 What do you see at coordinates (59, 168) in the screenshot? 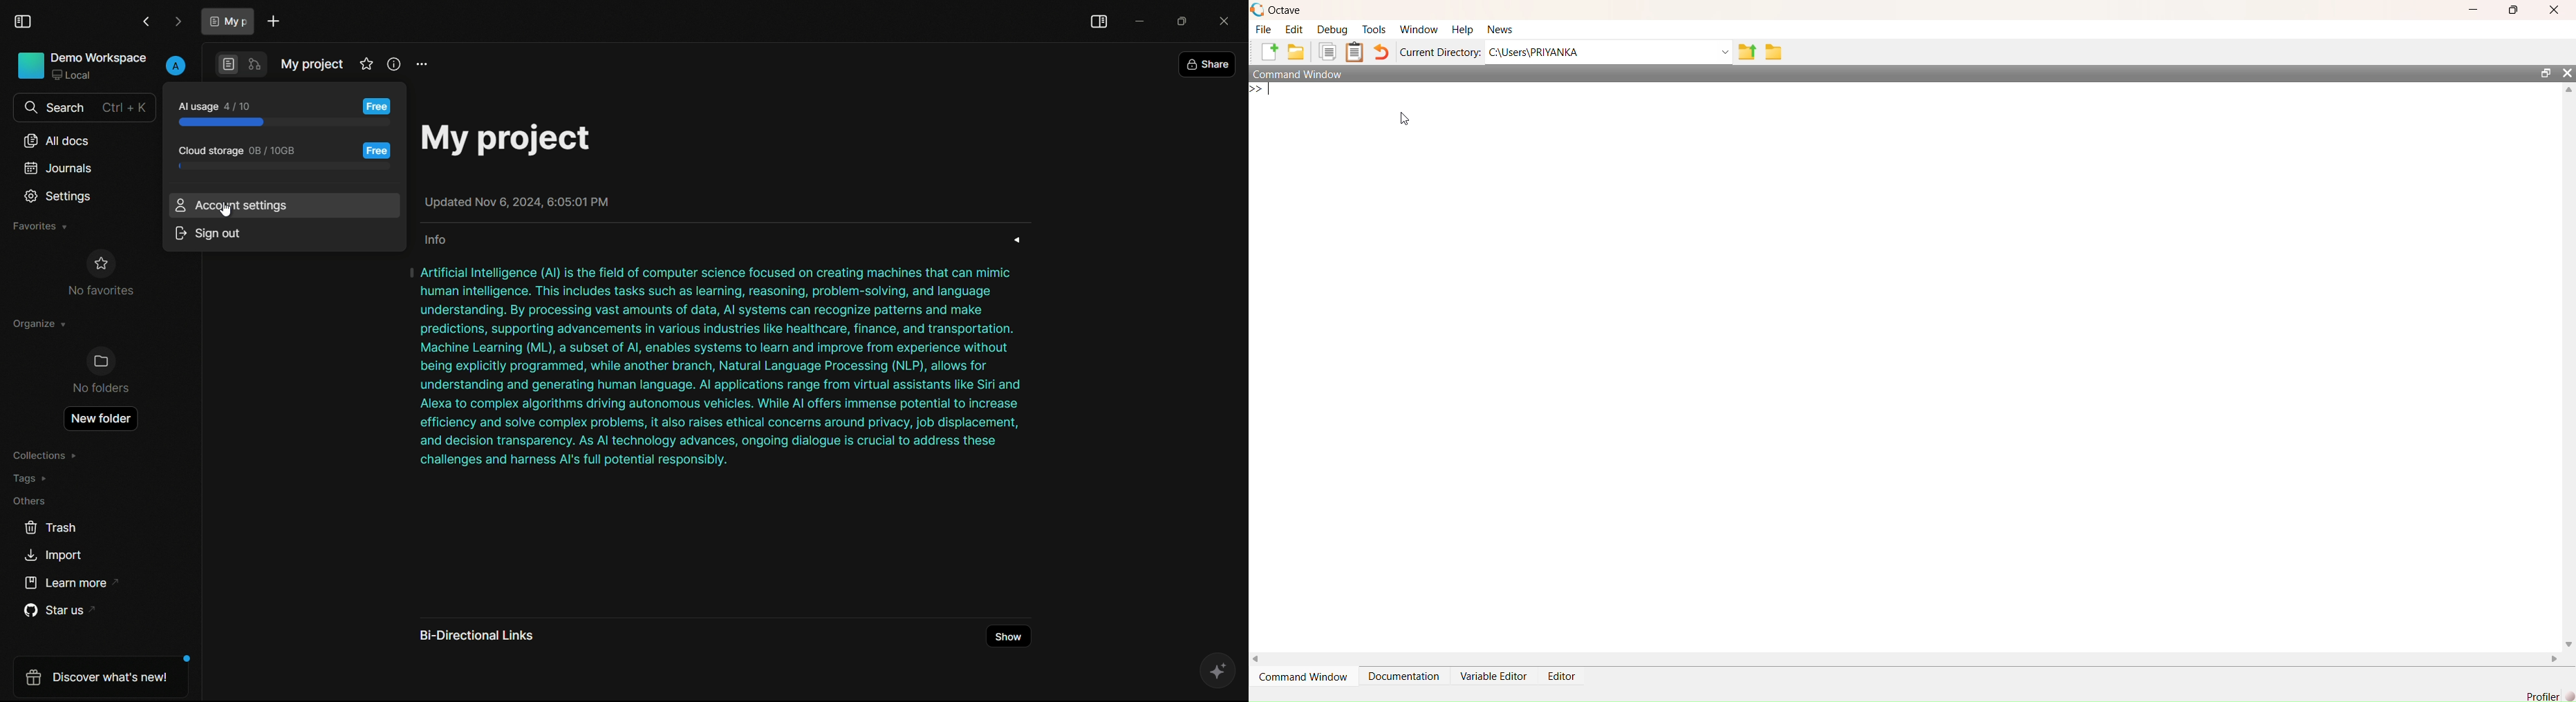
I see `journals` at bounding box center [59, 168].